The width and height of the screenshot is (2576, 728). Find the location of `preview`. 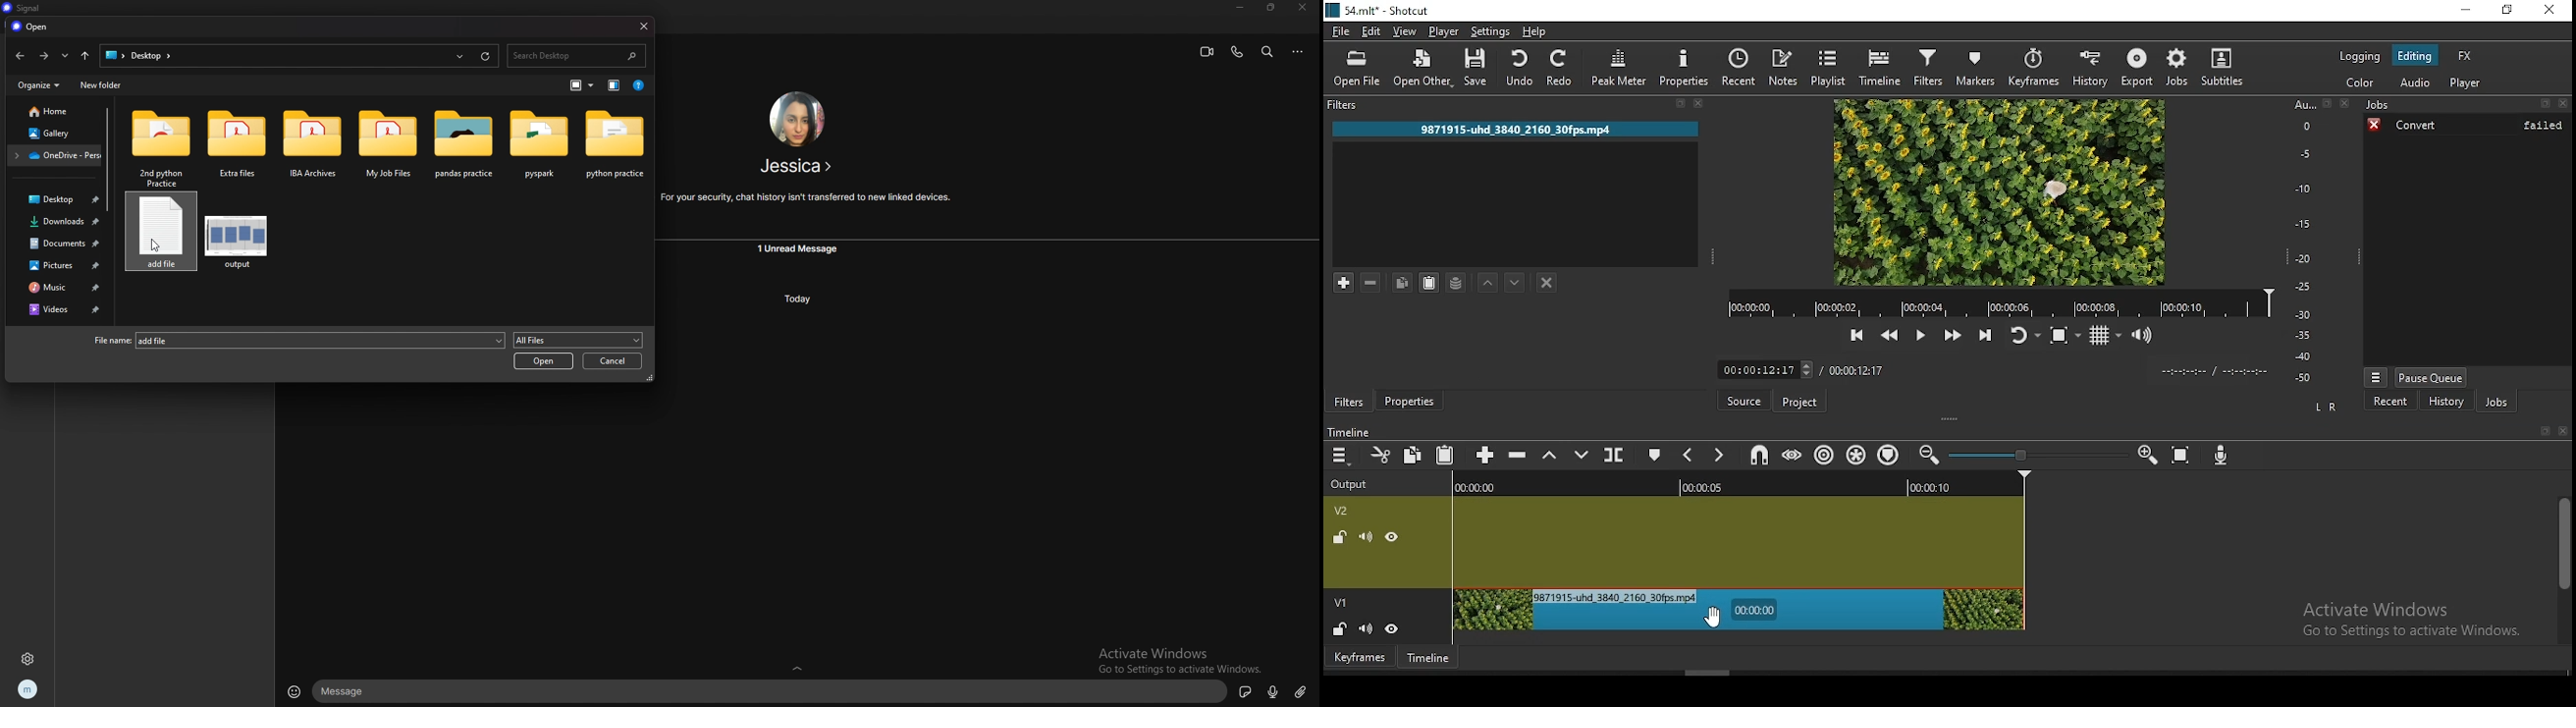

preview is located at coordinates (2002, 192).